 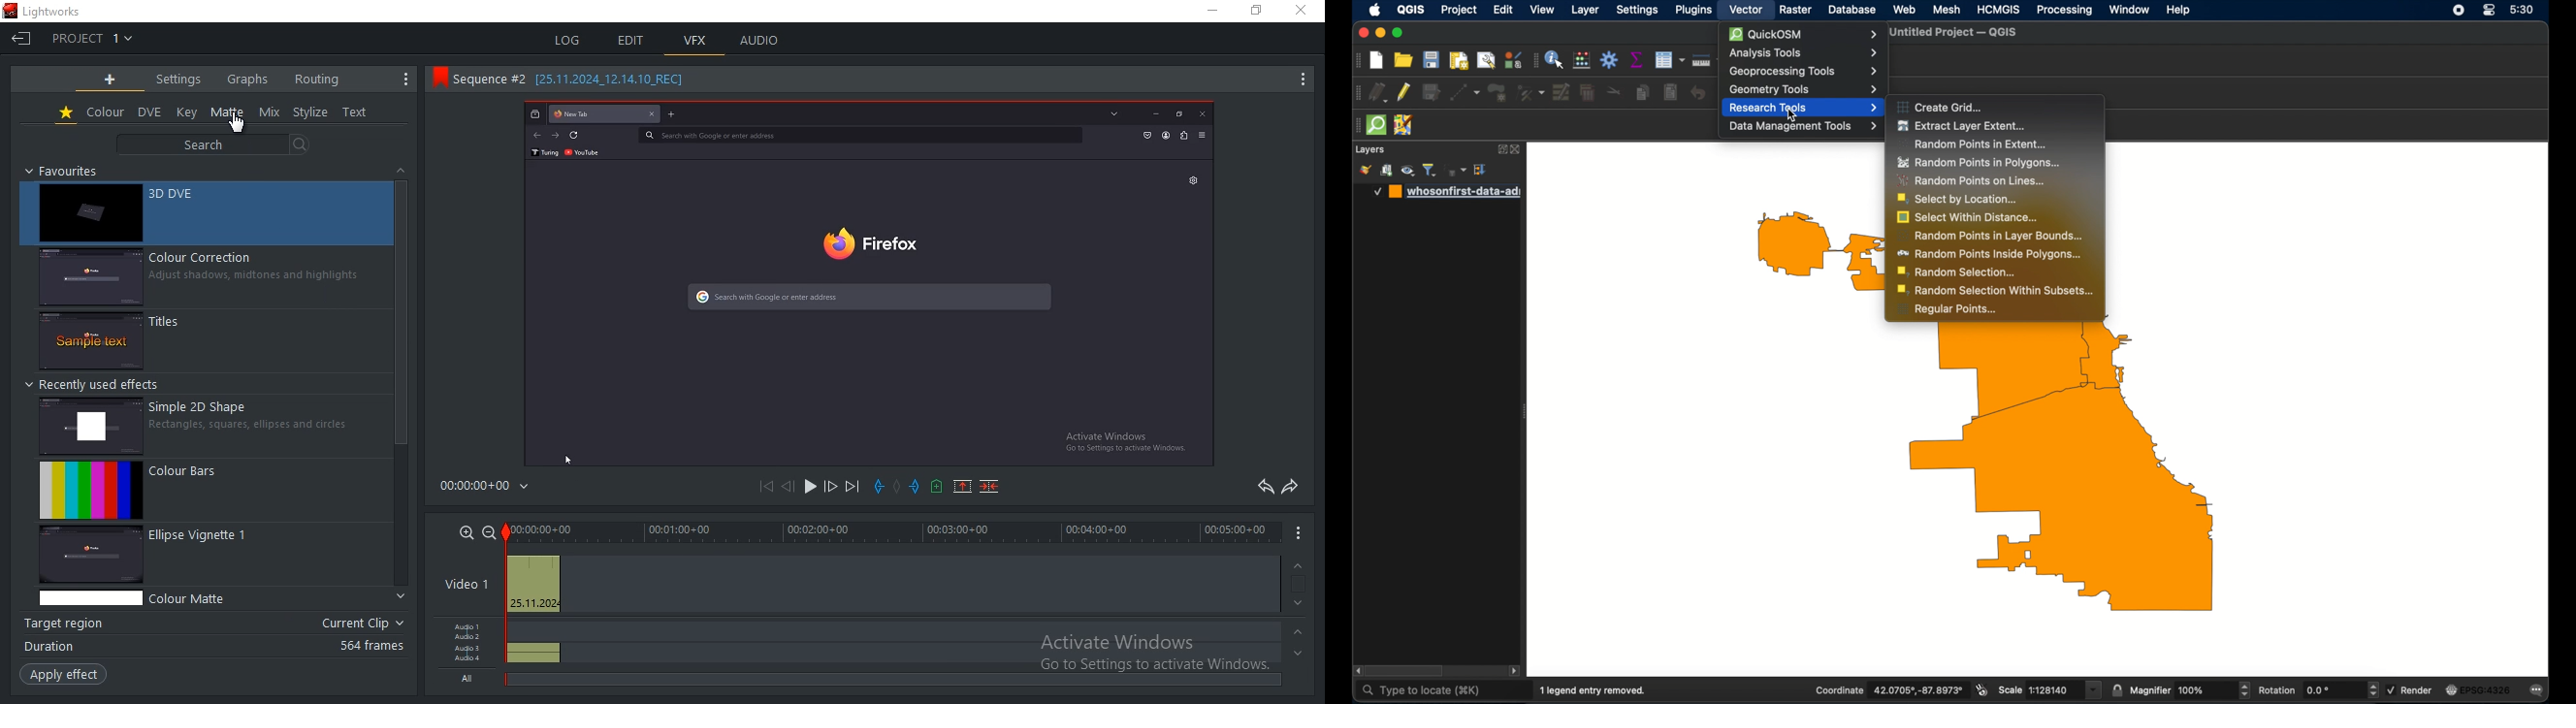 I want to click on random points on lines, so click(x=1972, y=181).